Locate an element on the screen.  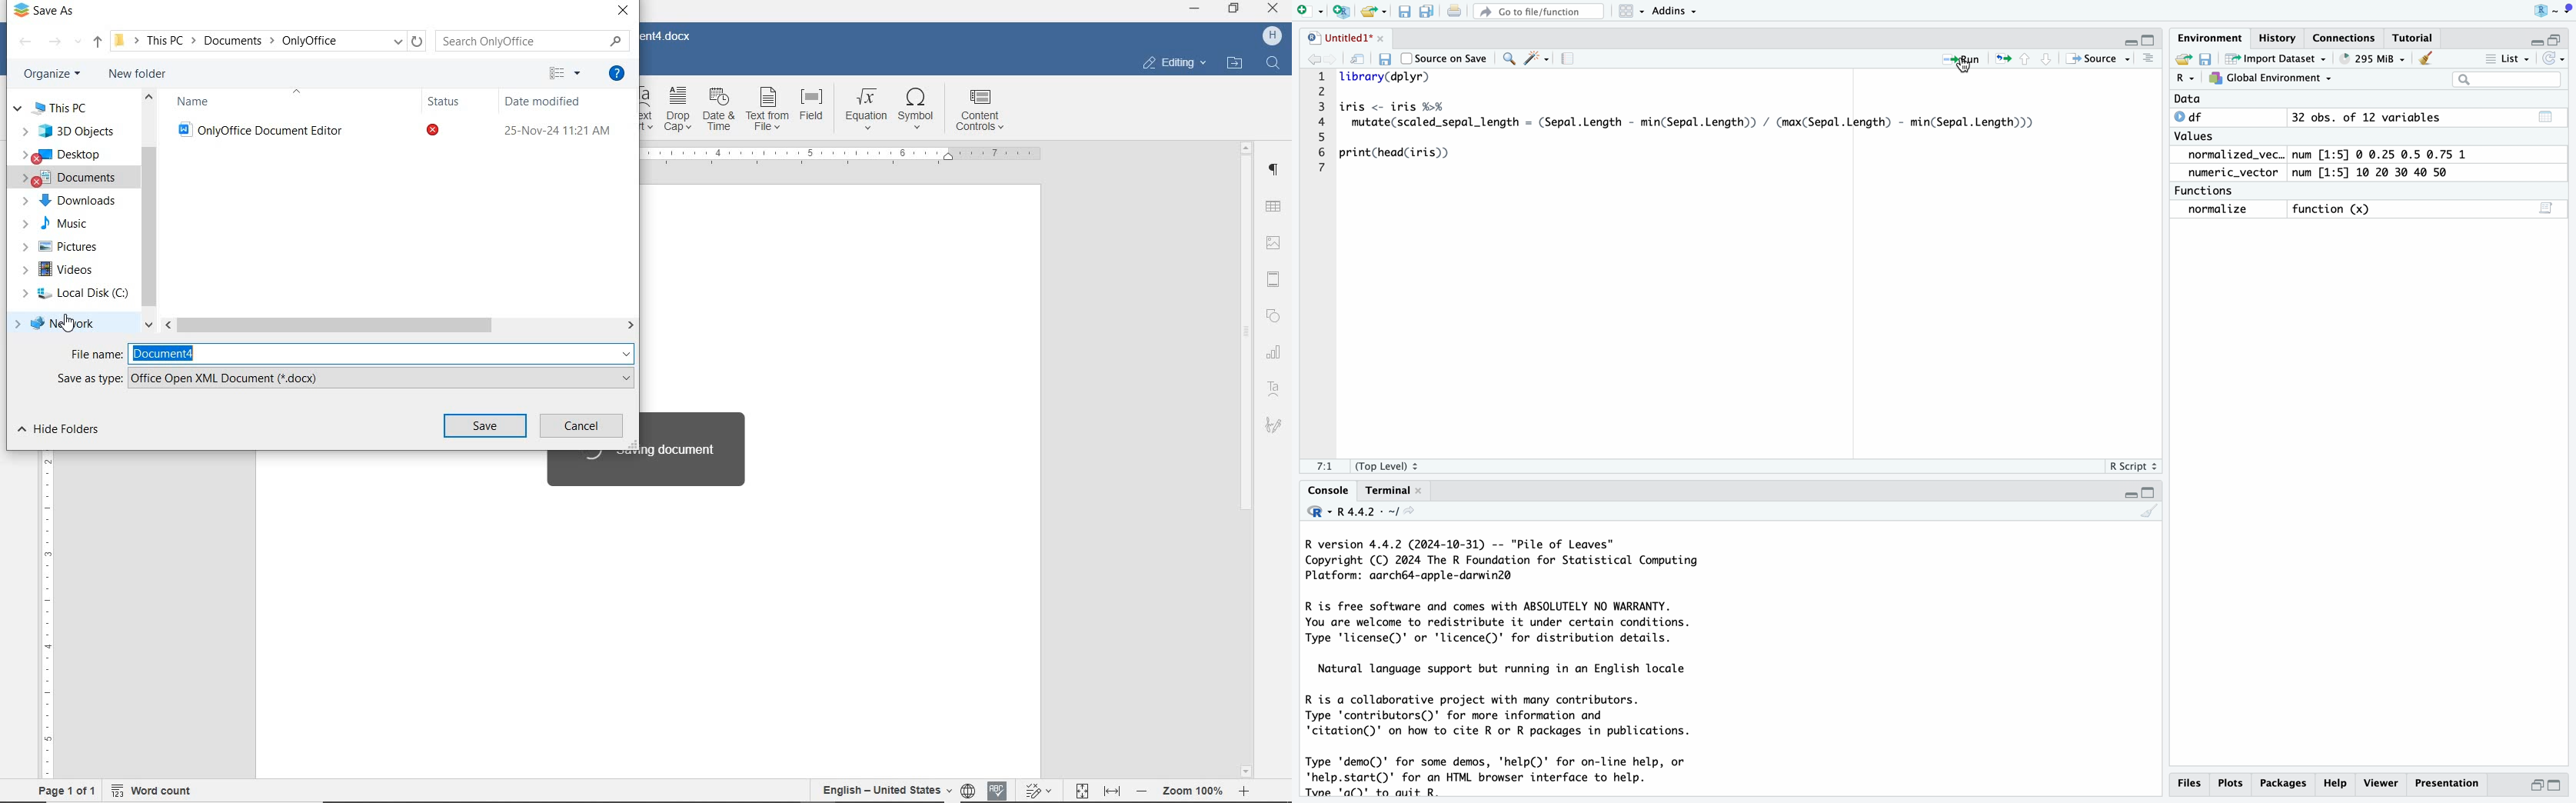
Document4 is located at coordinates (167, 352).